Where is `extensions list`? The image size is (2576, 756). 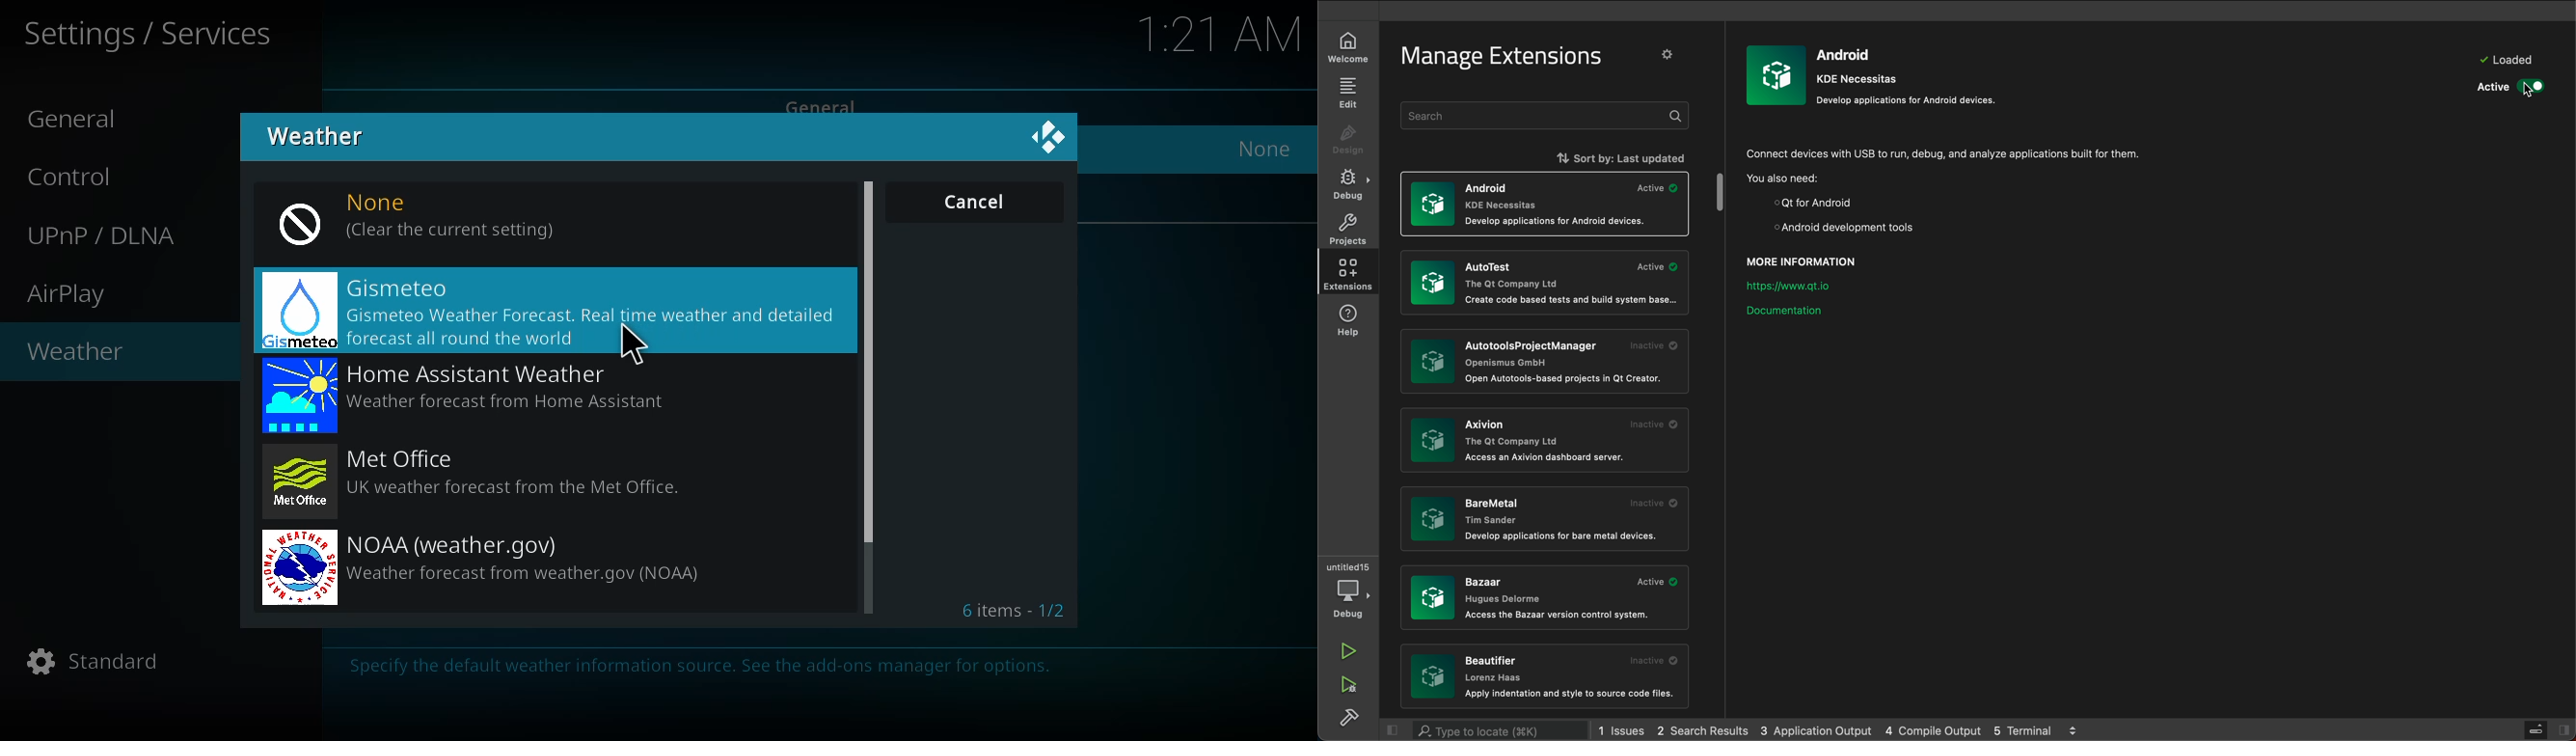 extensions list is located at coordinates (1545, 203).